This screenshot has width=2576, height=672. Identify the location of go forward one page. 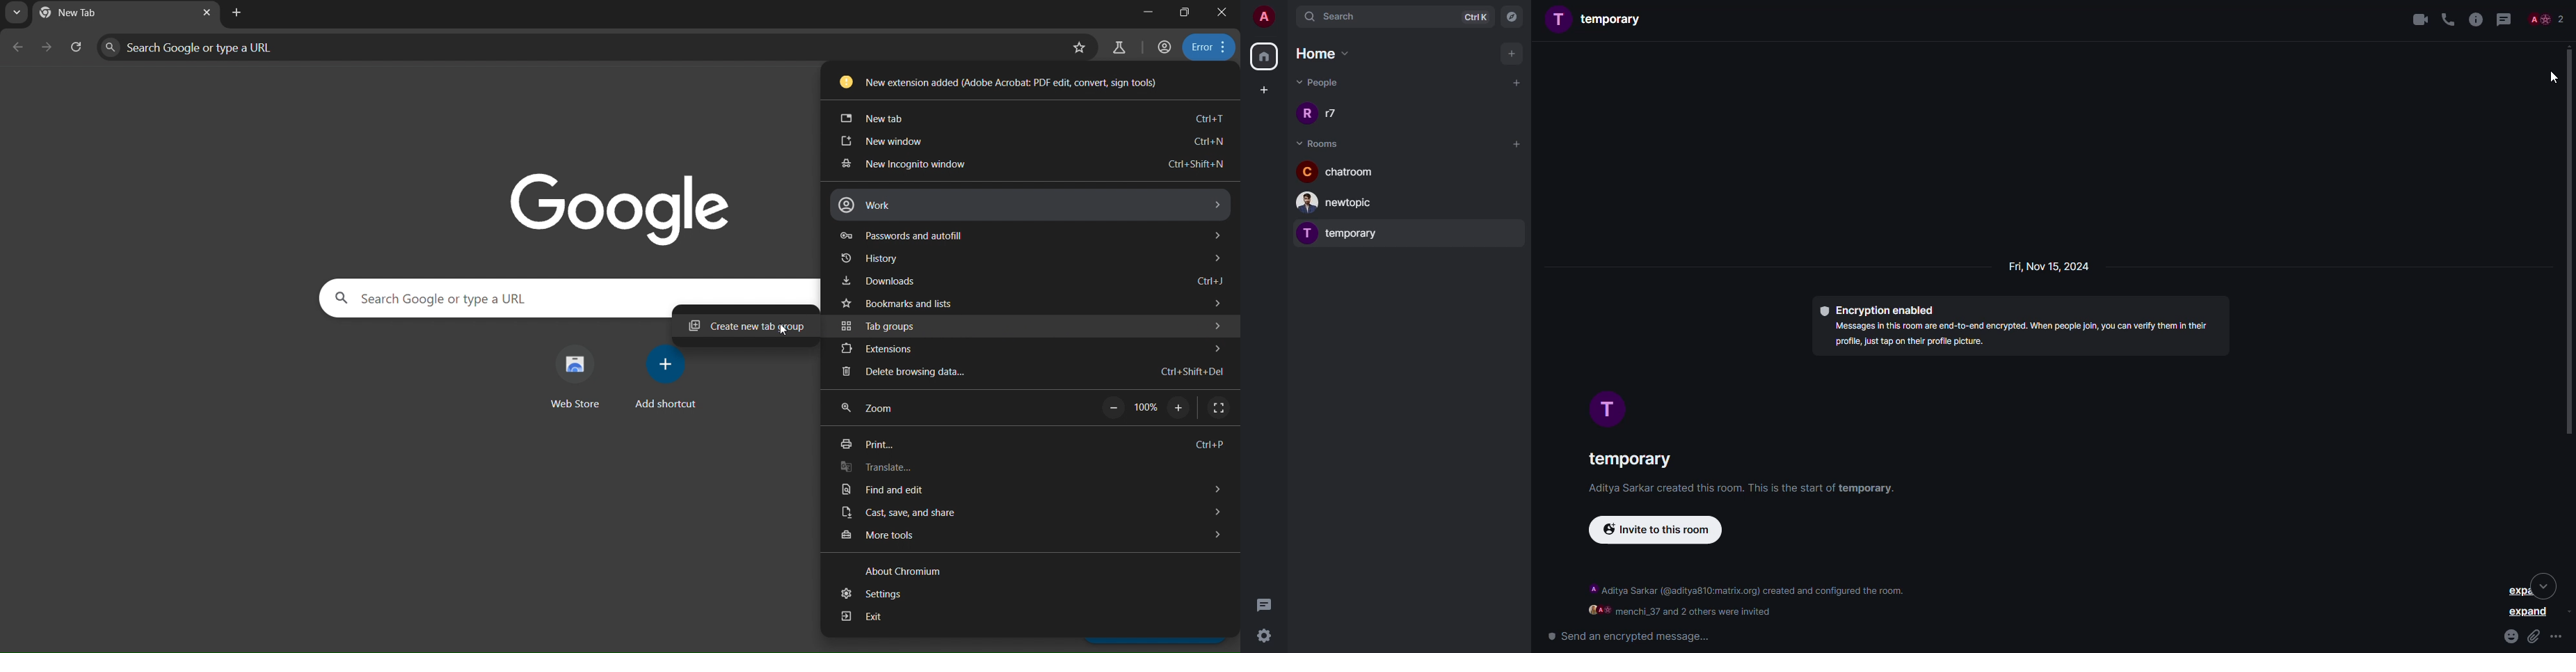
(46, 48).